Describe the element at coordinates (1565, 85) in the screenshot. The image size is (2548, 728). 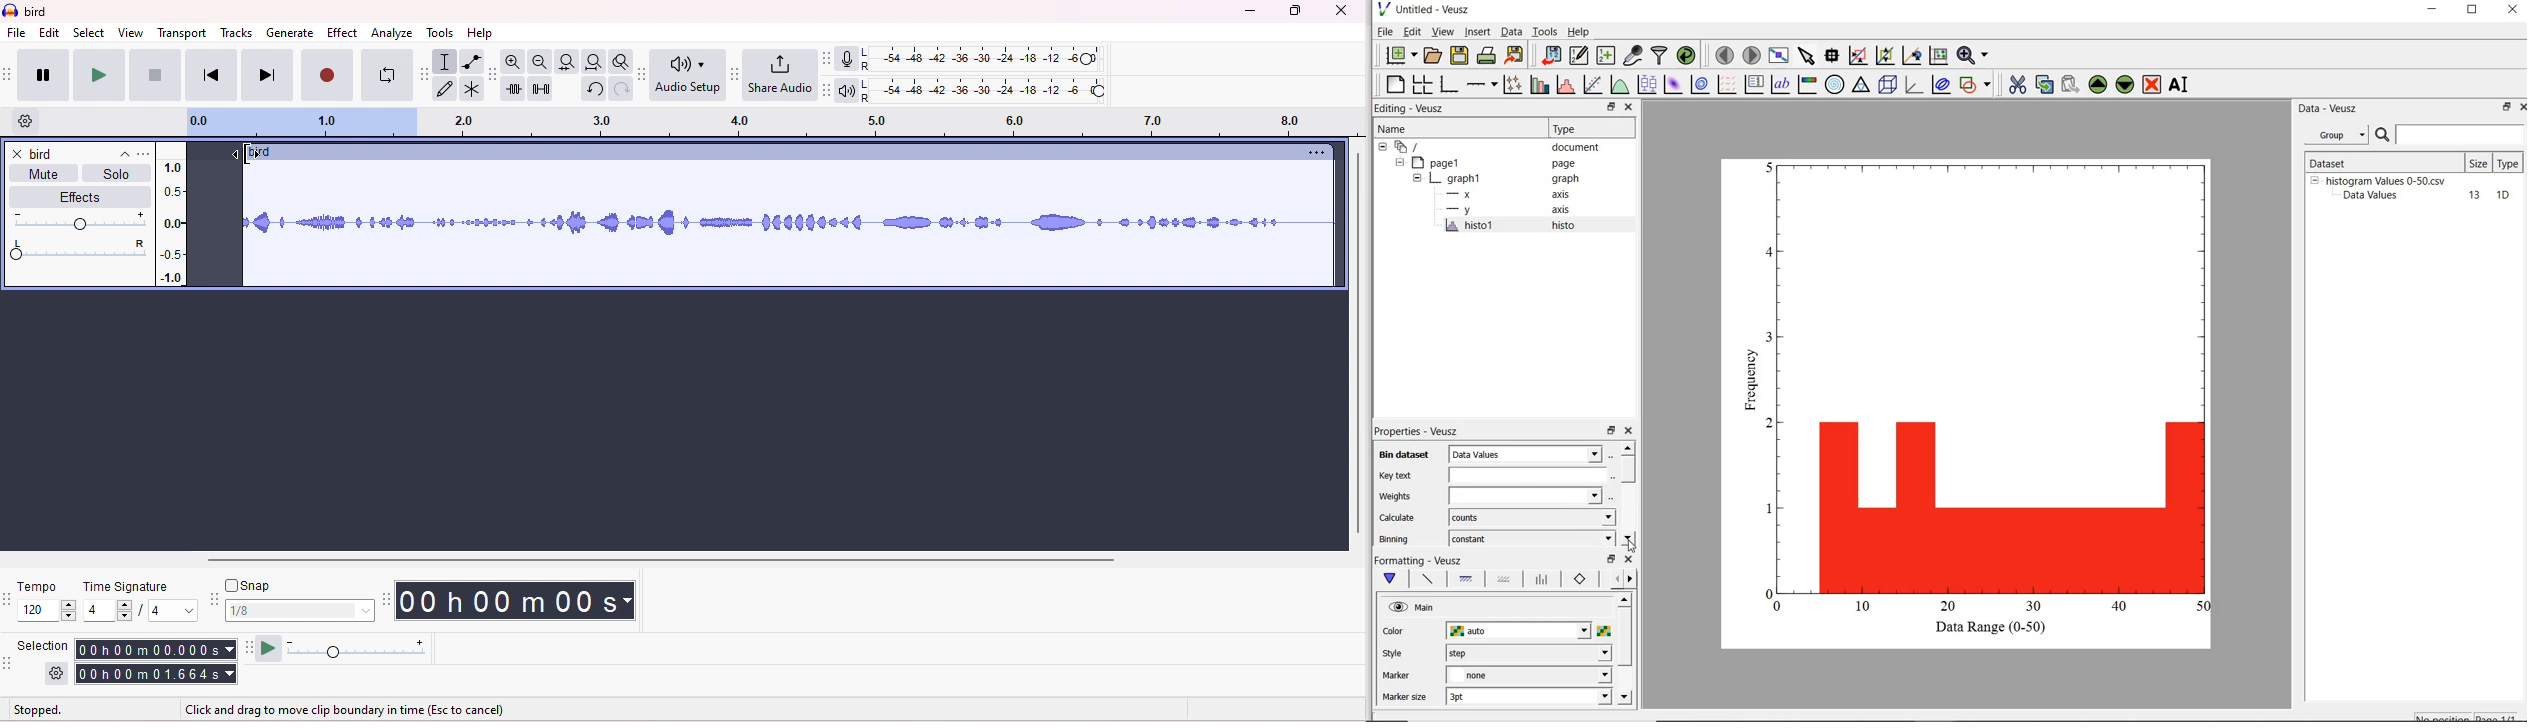
I see `histogram of a dataset` at that location.